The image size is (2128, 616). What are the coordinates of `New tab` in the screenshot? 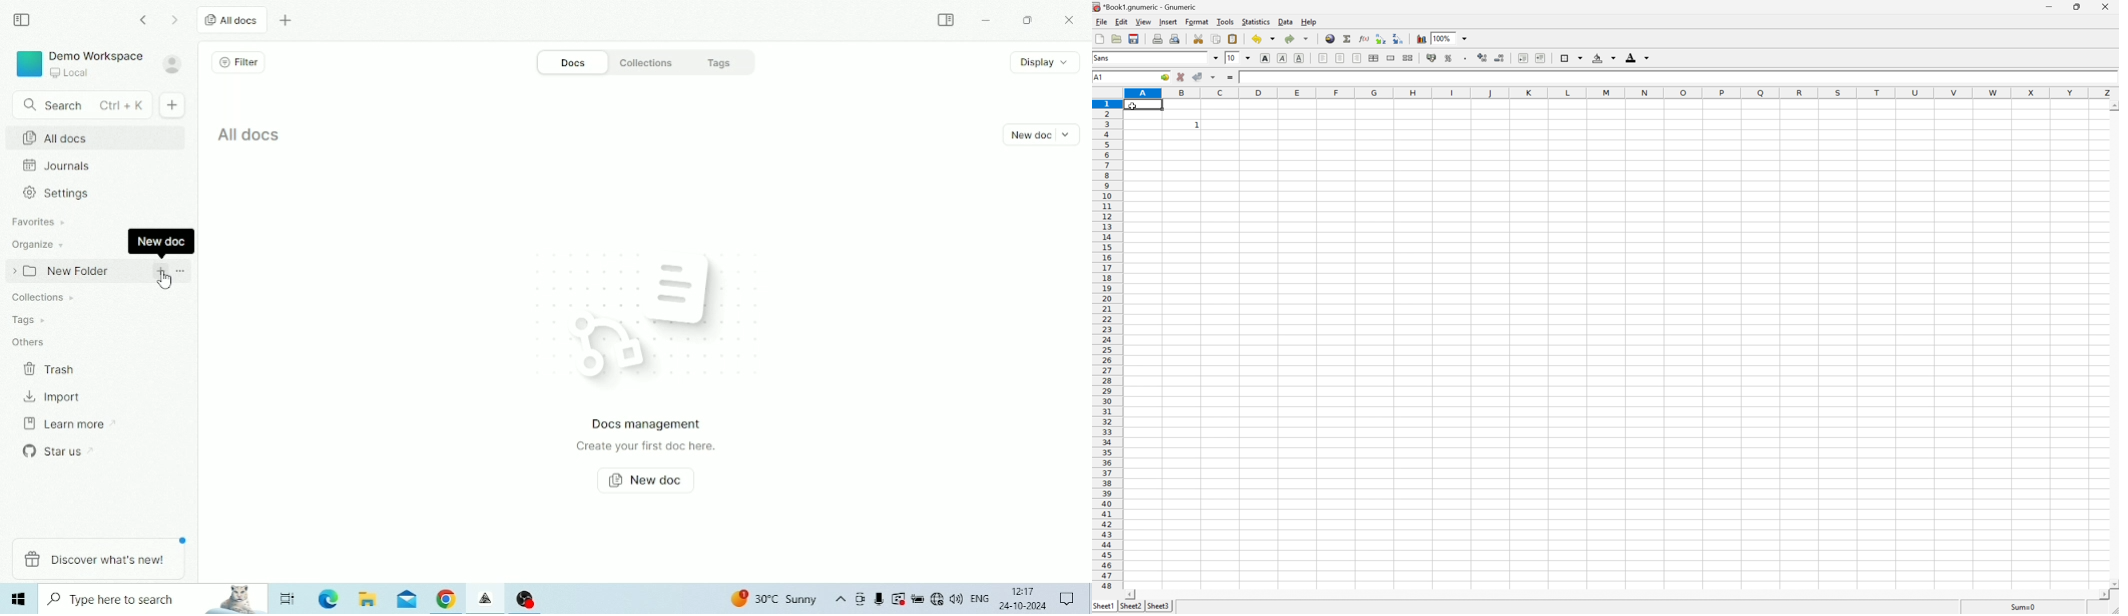 It's located at (287, 21).